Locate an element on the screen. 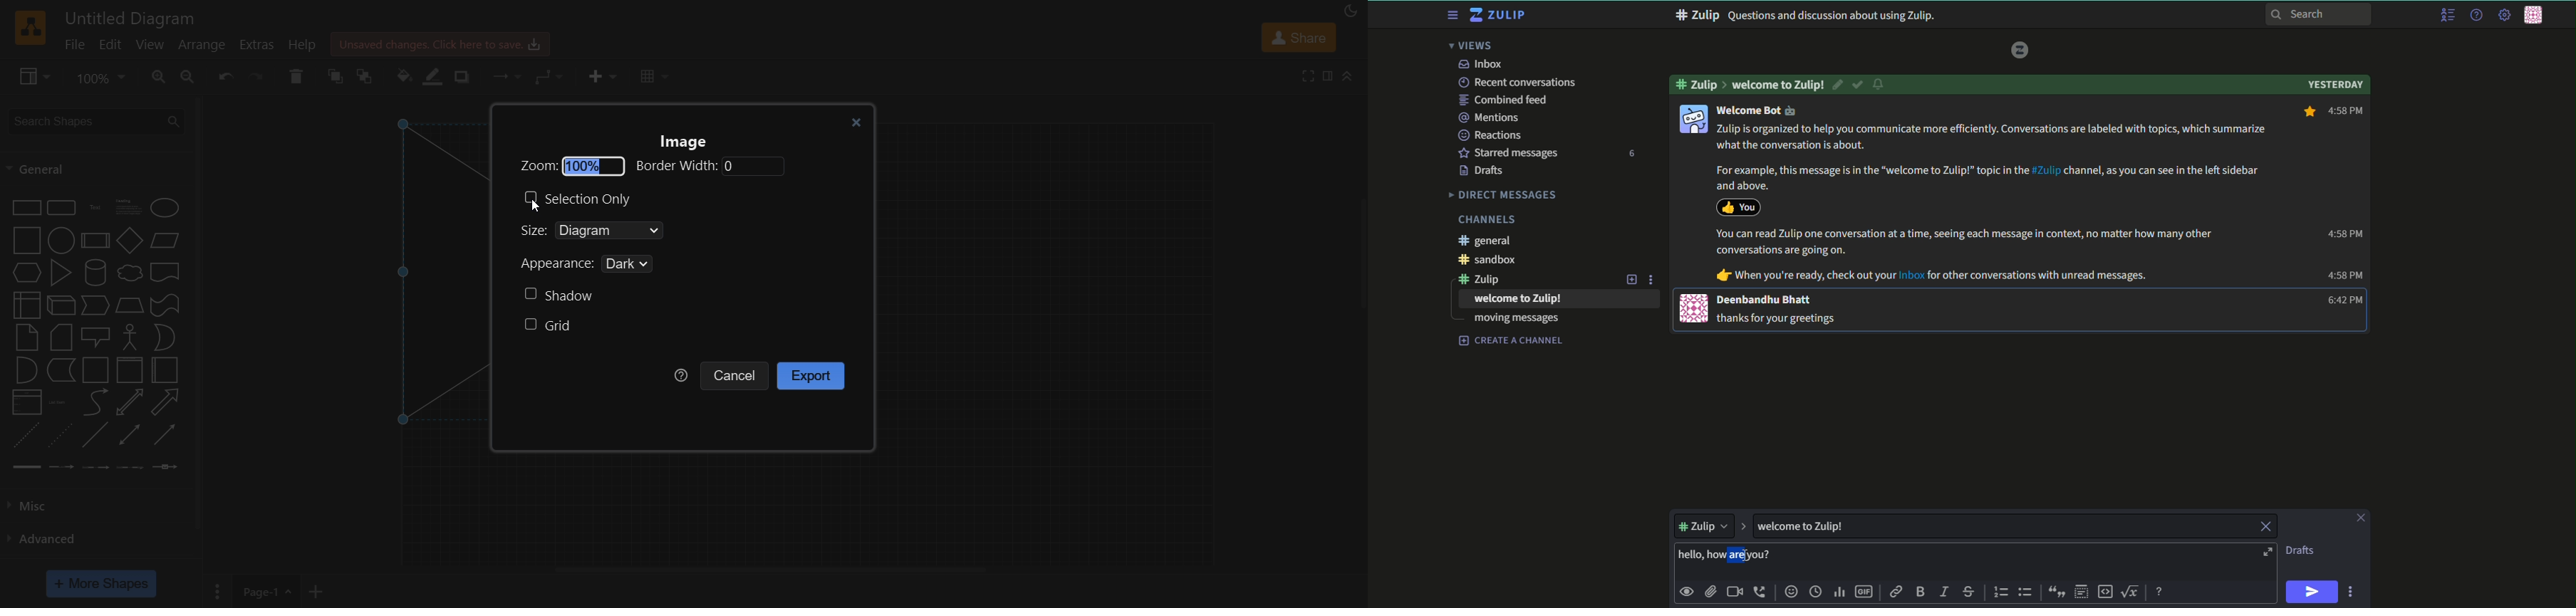  quote is located at coordinates (2054, 592).